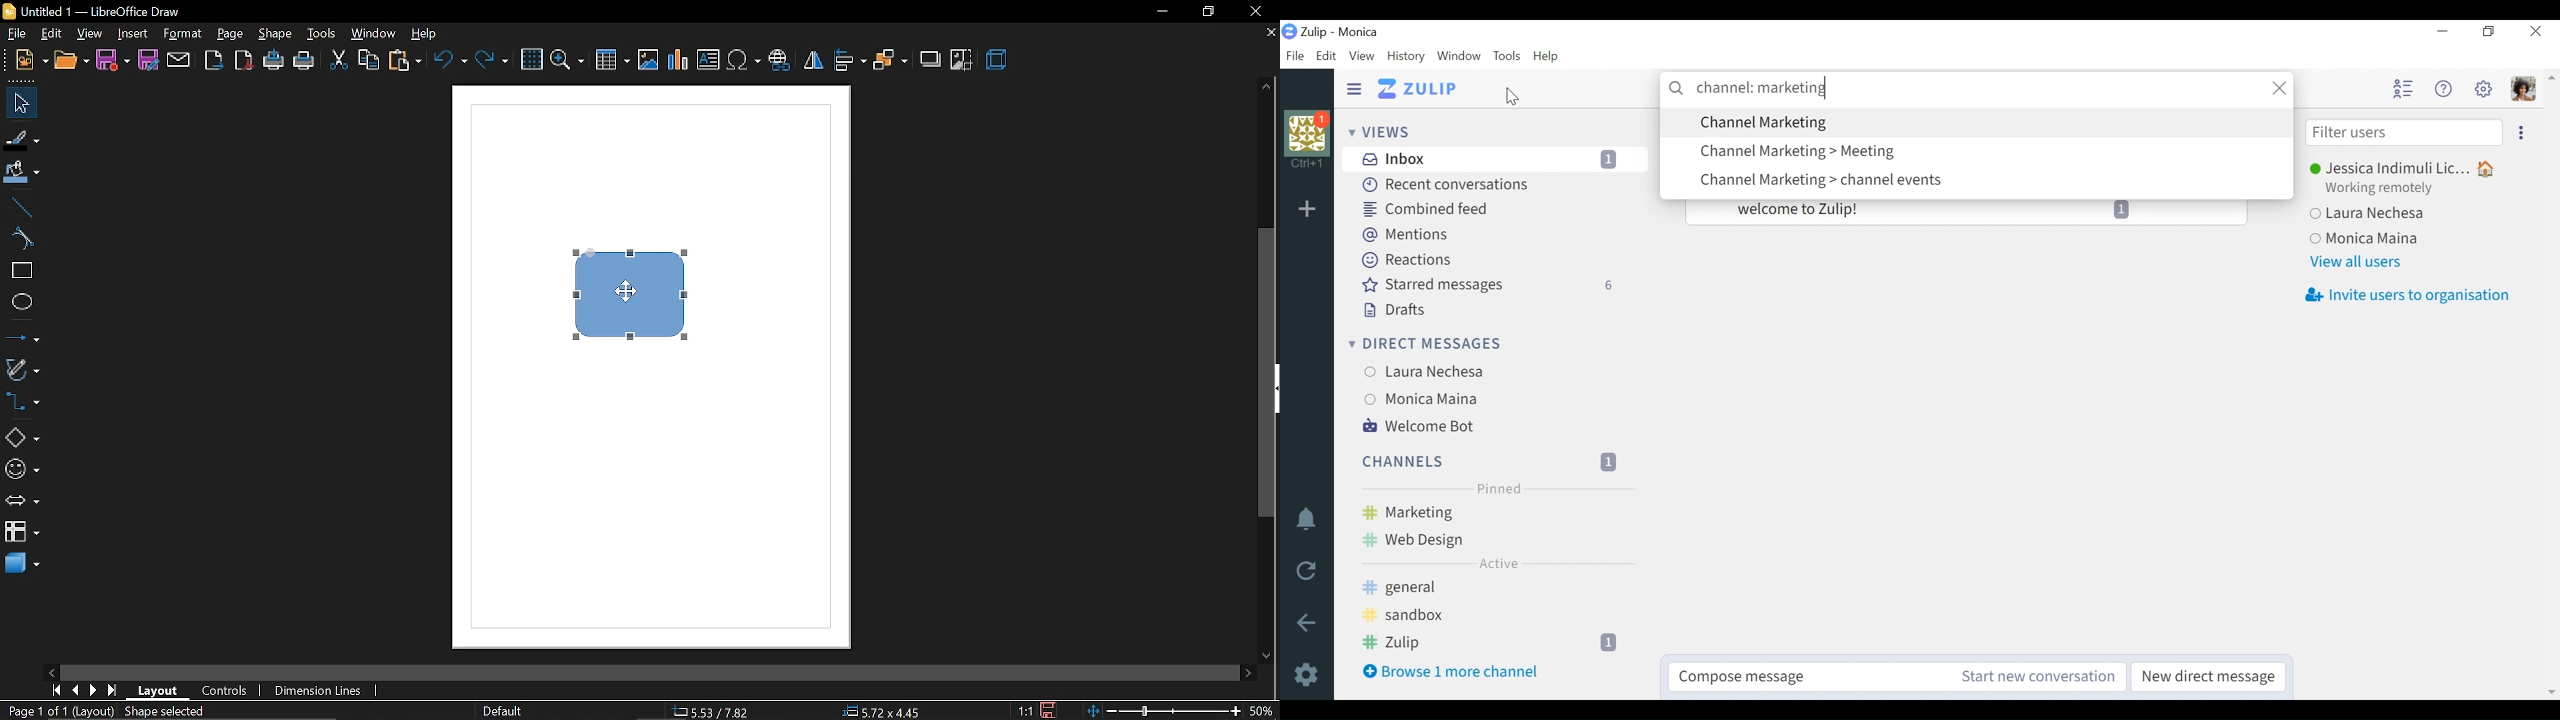  Describe the element at coordinates (627, 290) in the screenshot. I see `cursor` at that location.